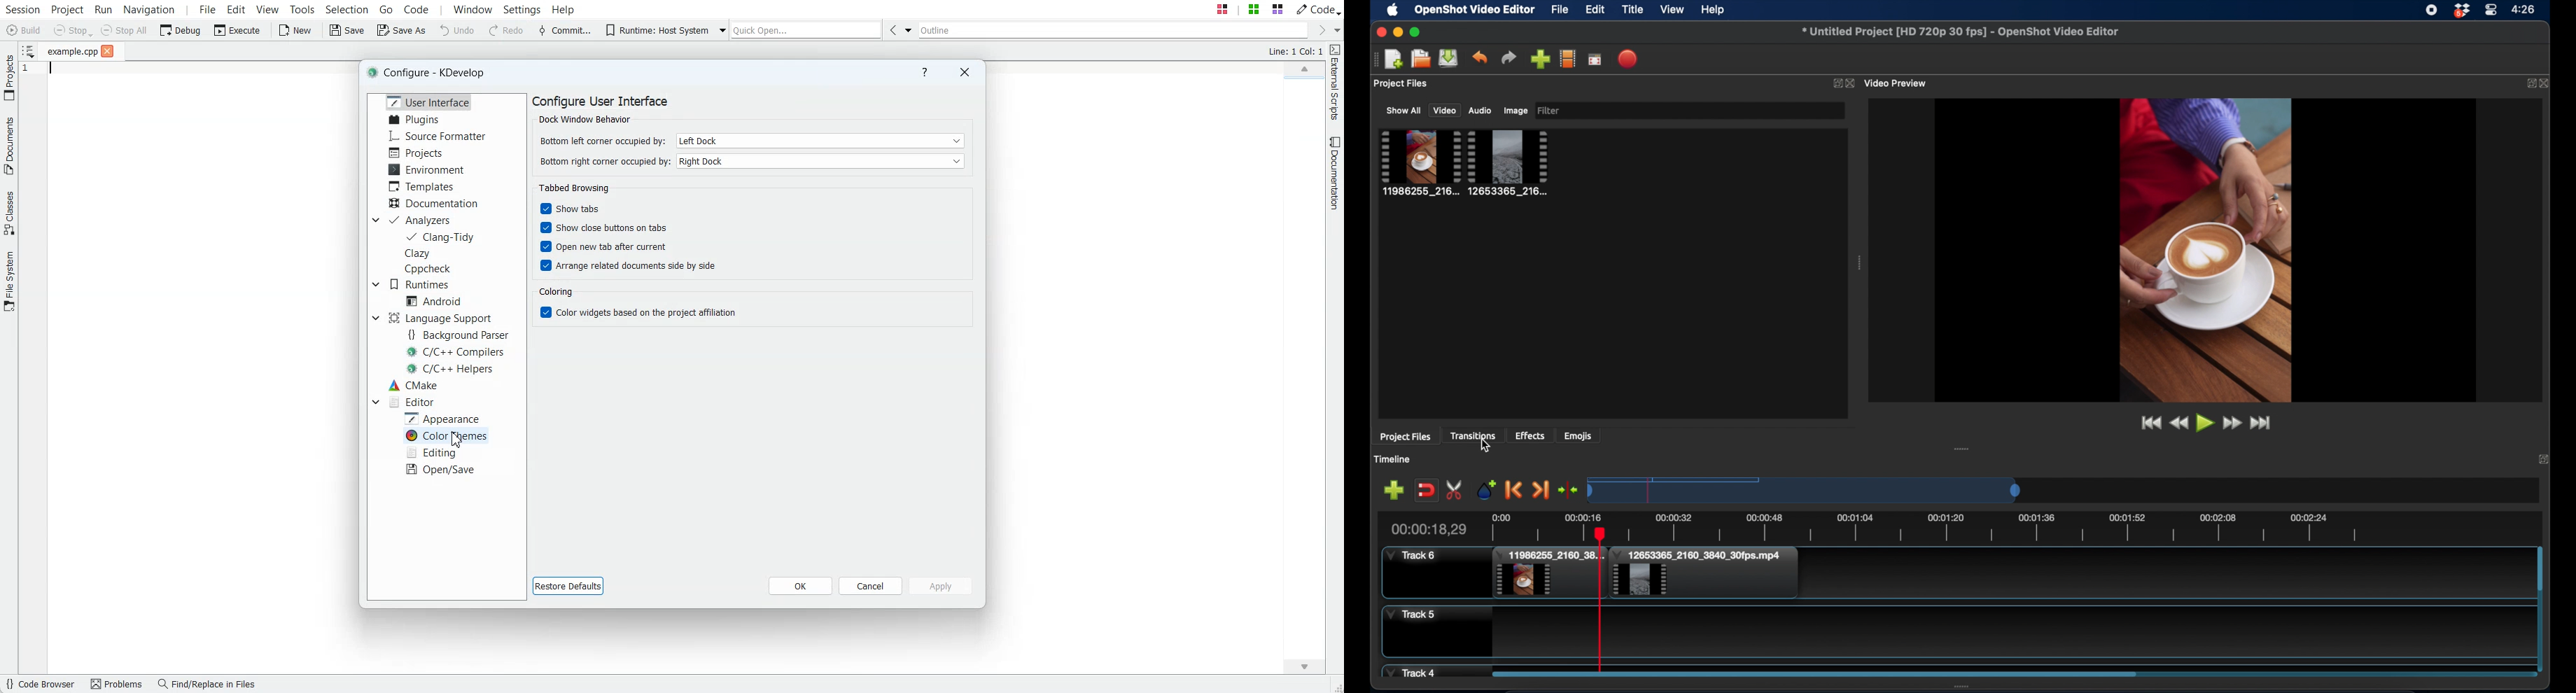  What do you see at coordinates (1449, 58) in the screenshot?
I see `save project` at bounding box center [1449, 58].